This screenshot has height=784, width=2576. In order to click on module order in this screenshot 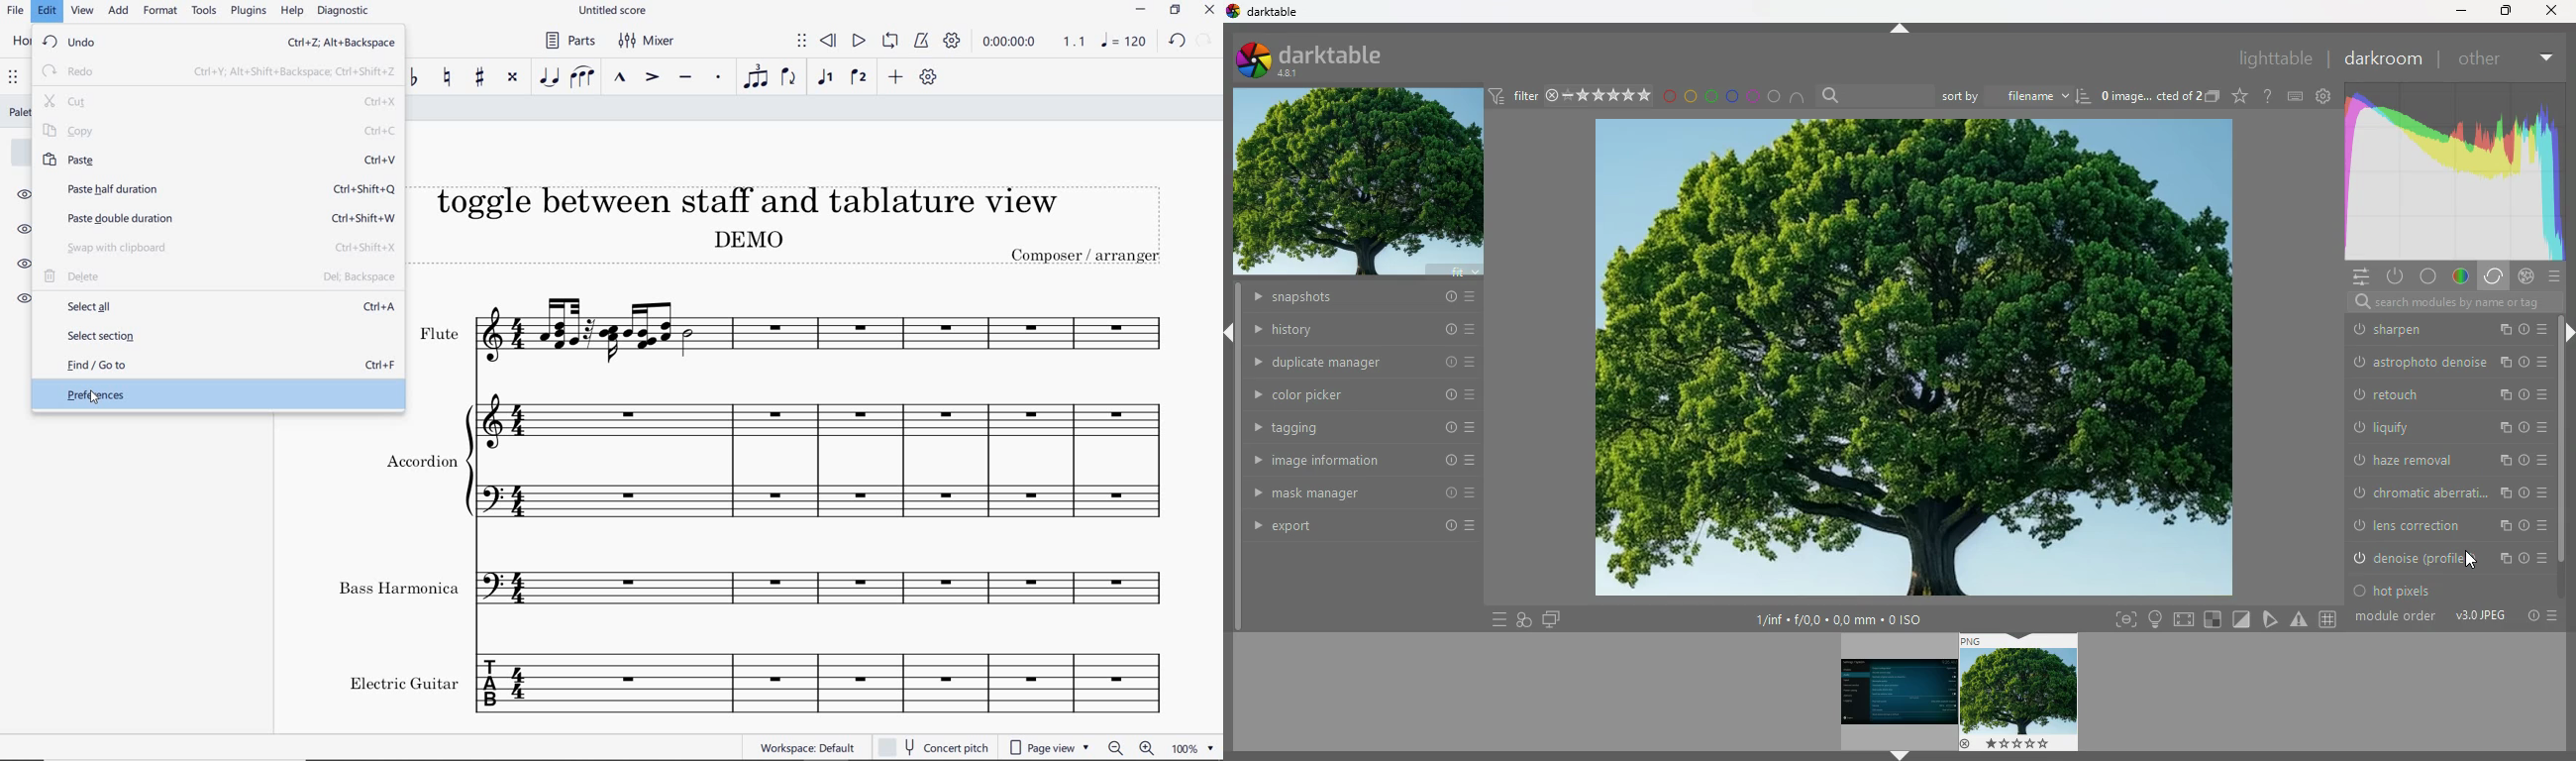, I will do `click(2398, 618)`.